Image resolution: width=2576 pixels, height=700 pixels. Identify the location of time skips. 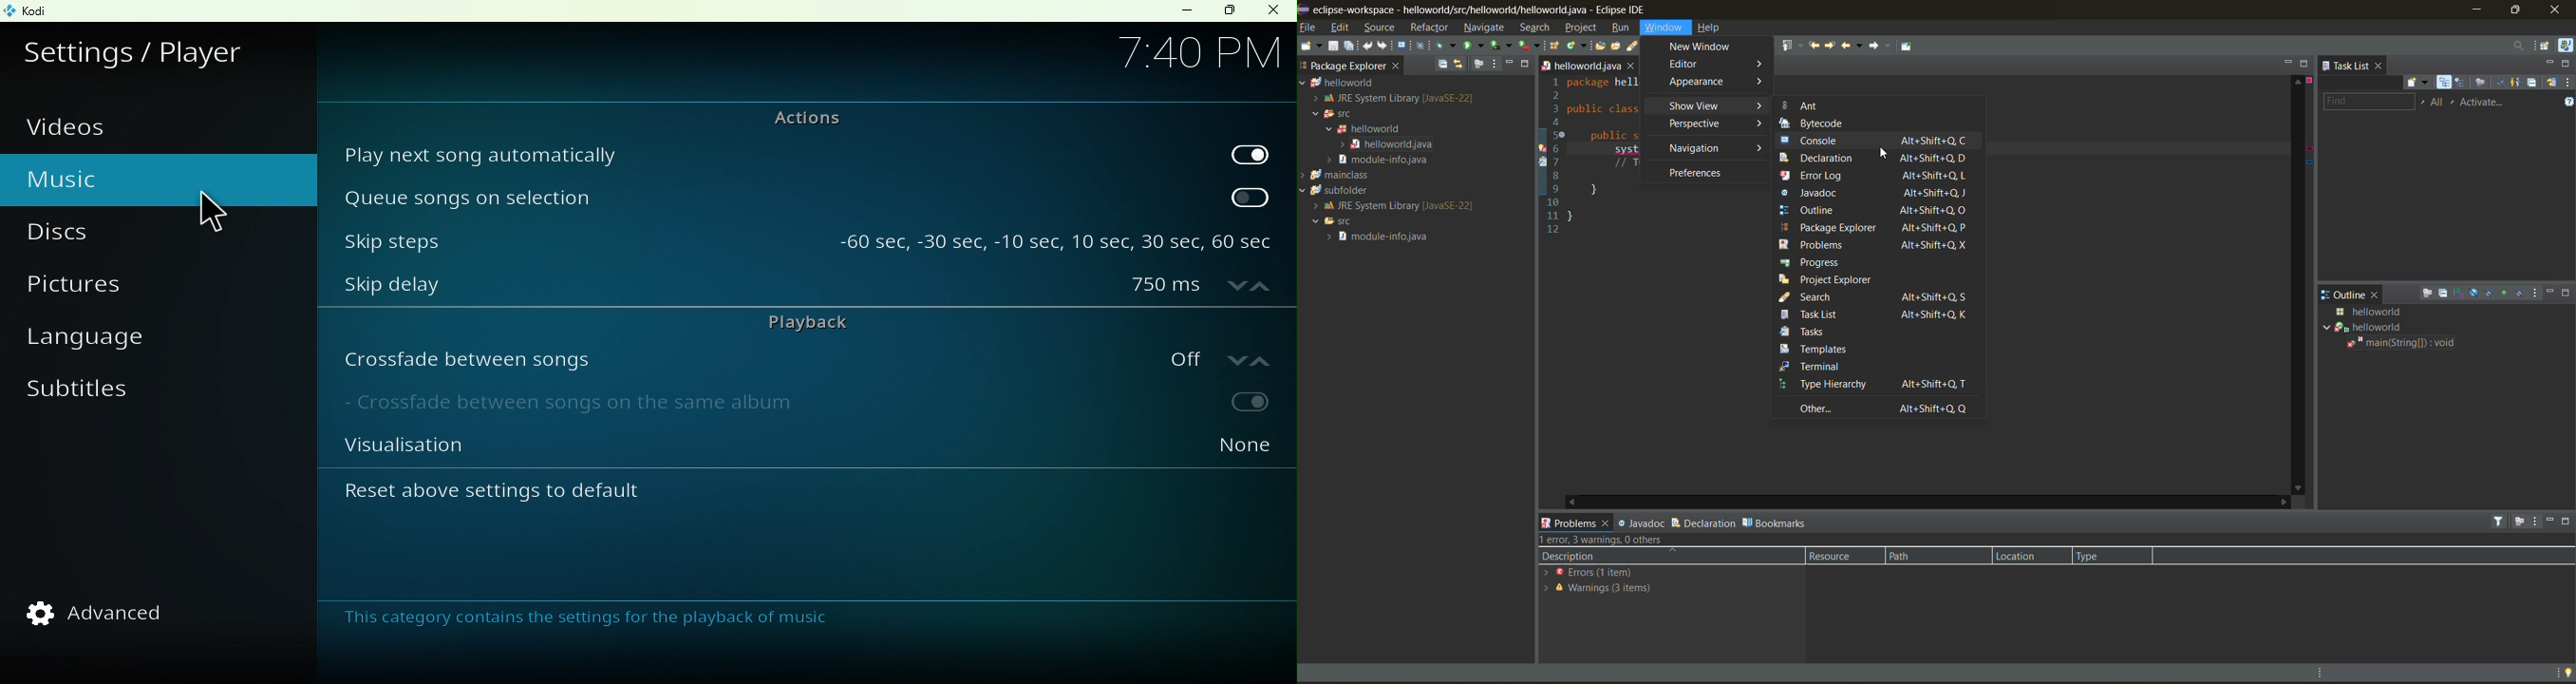
(1056, 236).